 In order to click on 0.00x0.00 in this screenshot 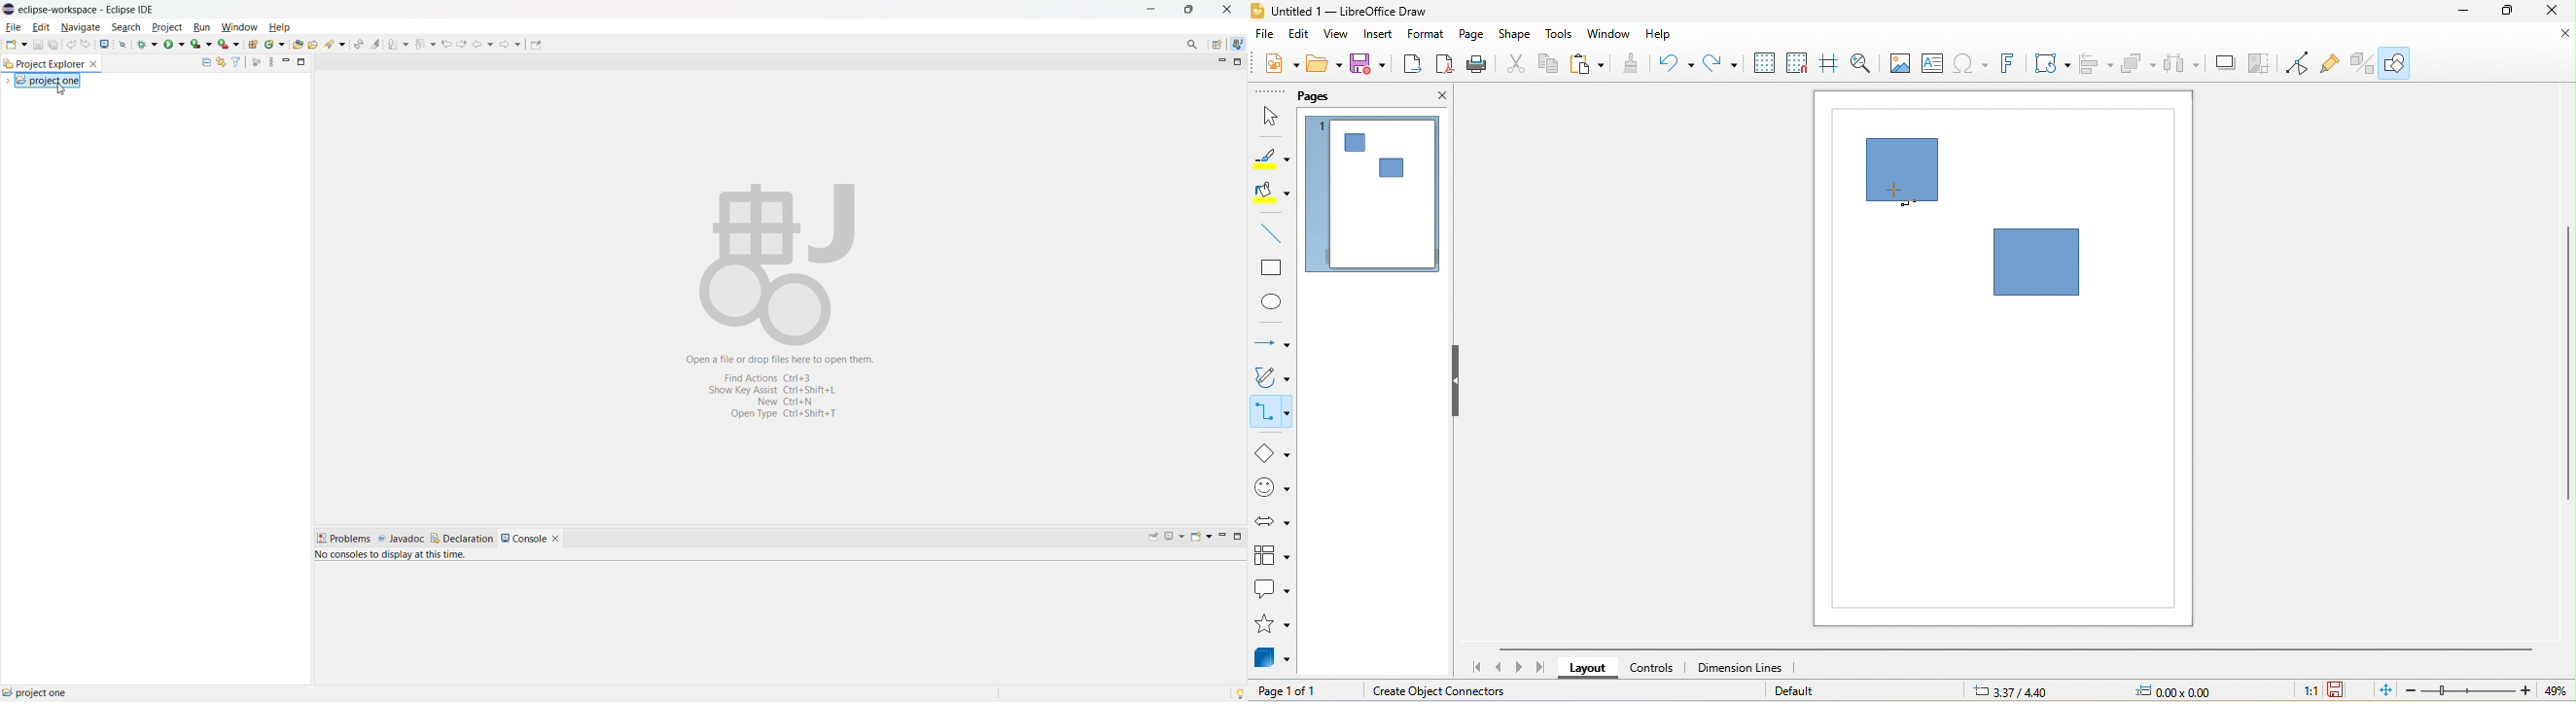, I will do `click(2179, 692)`.